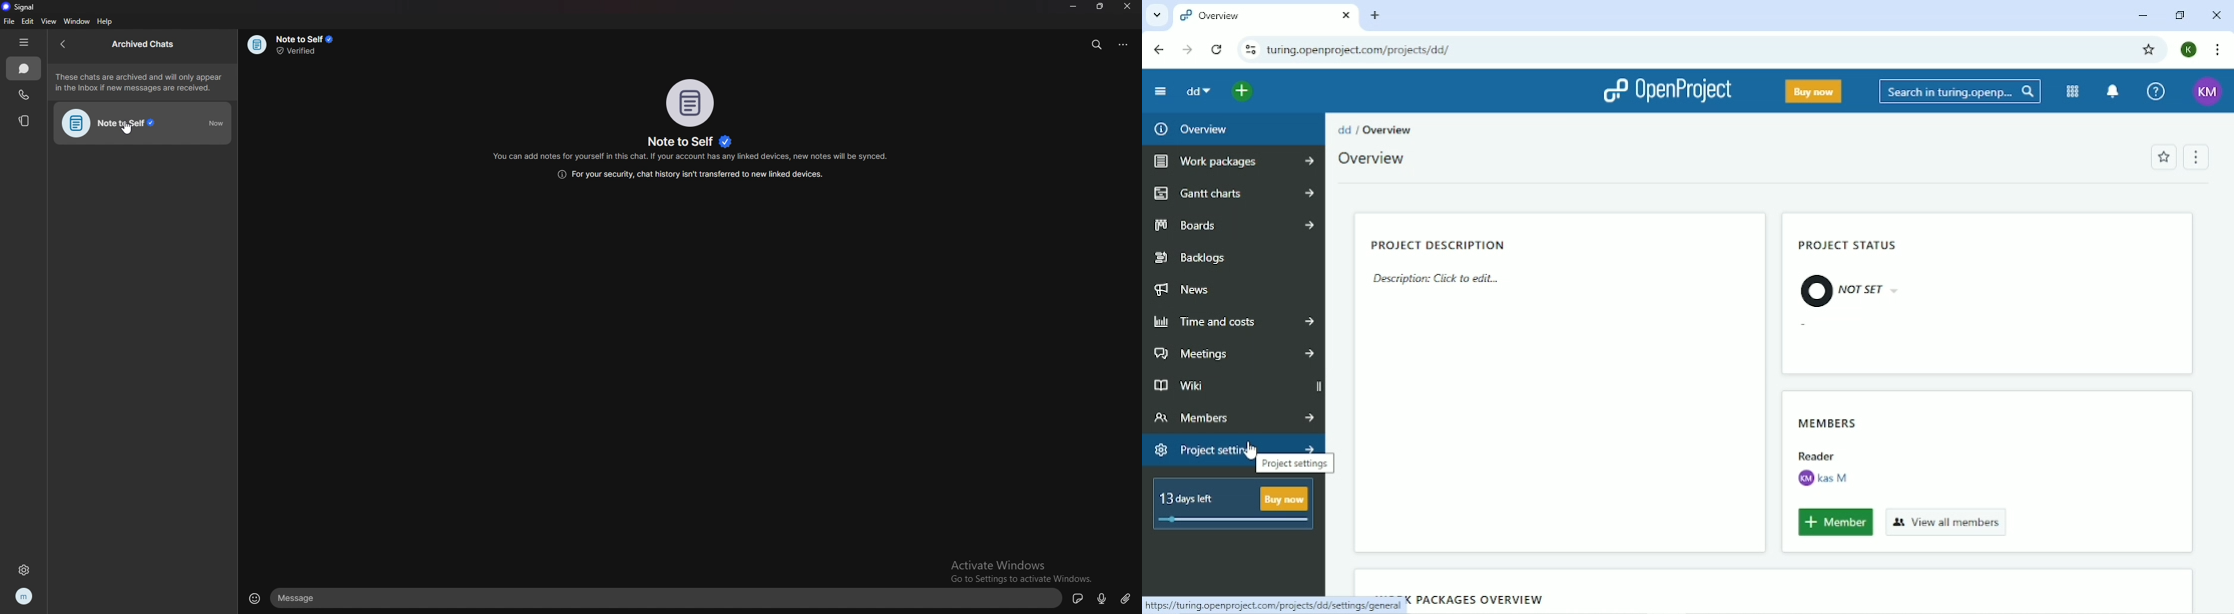 This screenshot has width=2240, height=616. What do you see at coordinates (1187, 51) in the screenshot?
I see `Forward` at bounding box center [1187, 51].